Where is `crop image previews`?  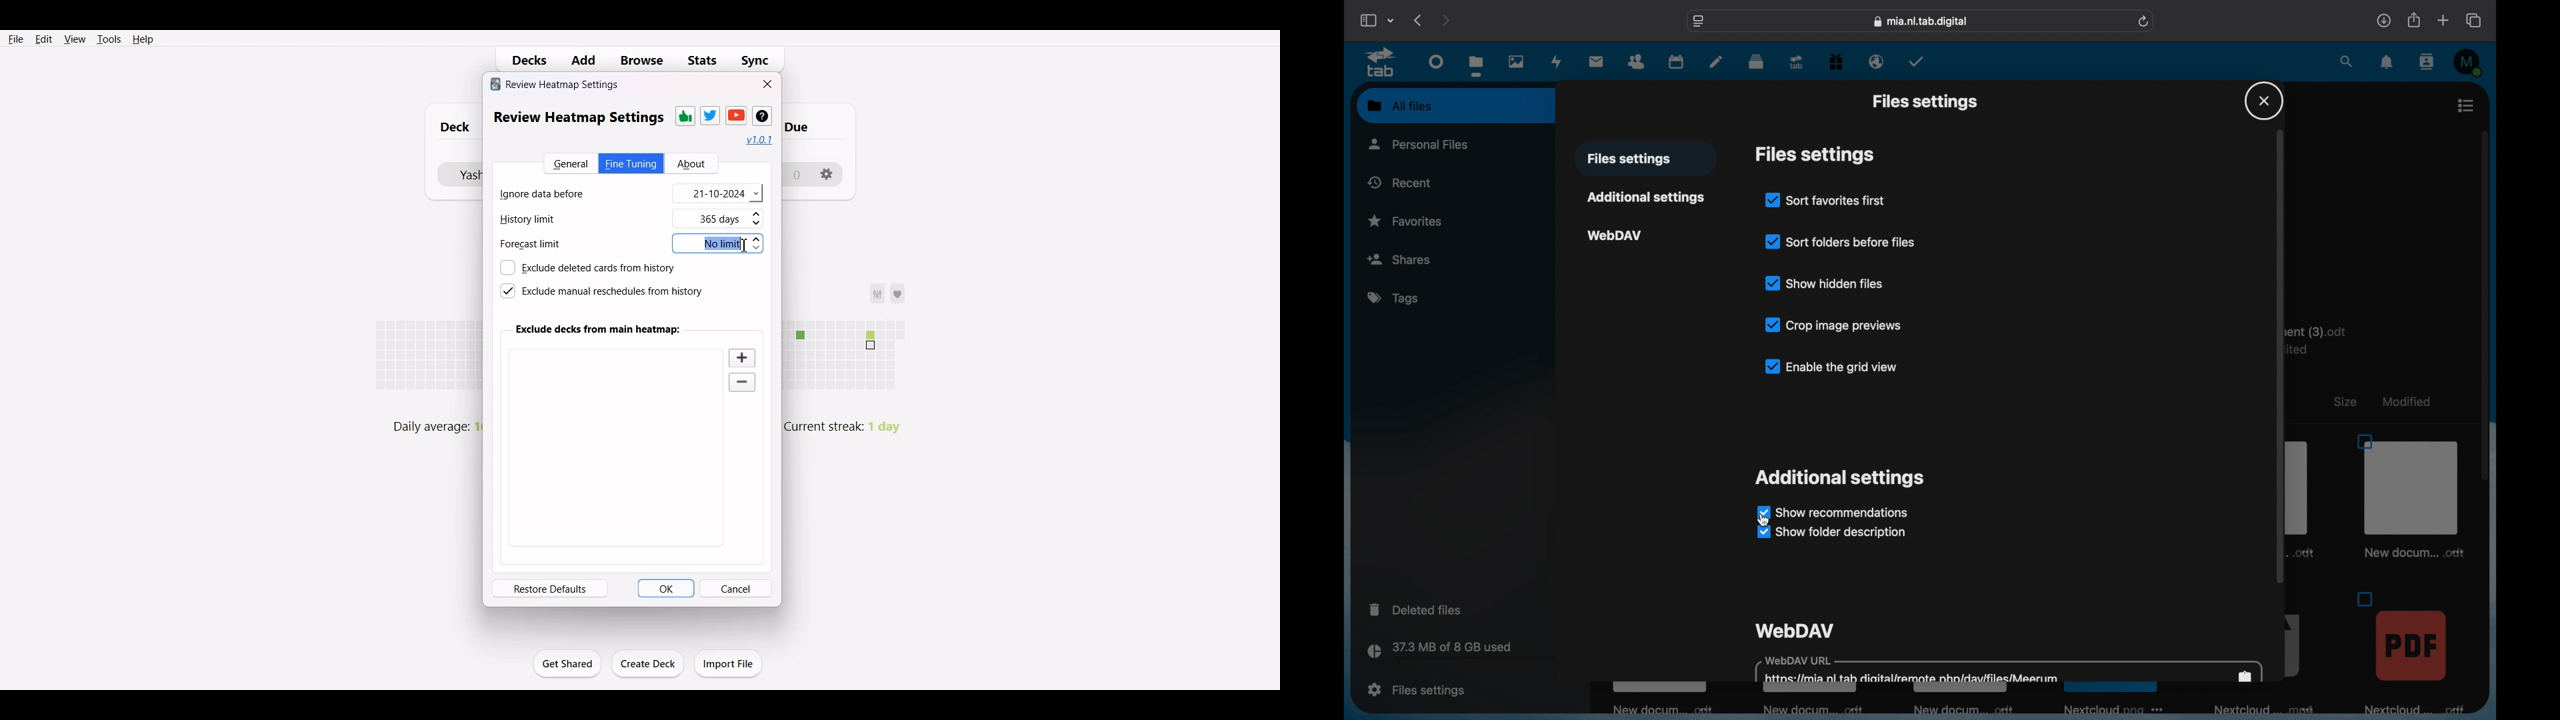
crop image previews is located at coordinates (1833, 325).